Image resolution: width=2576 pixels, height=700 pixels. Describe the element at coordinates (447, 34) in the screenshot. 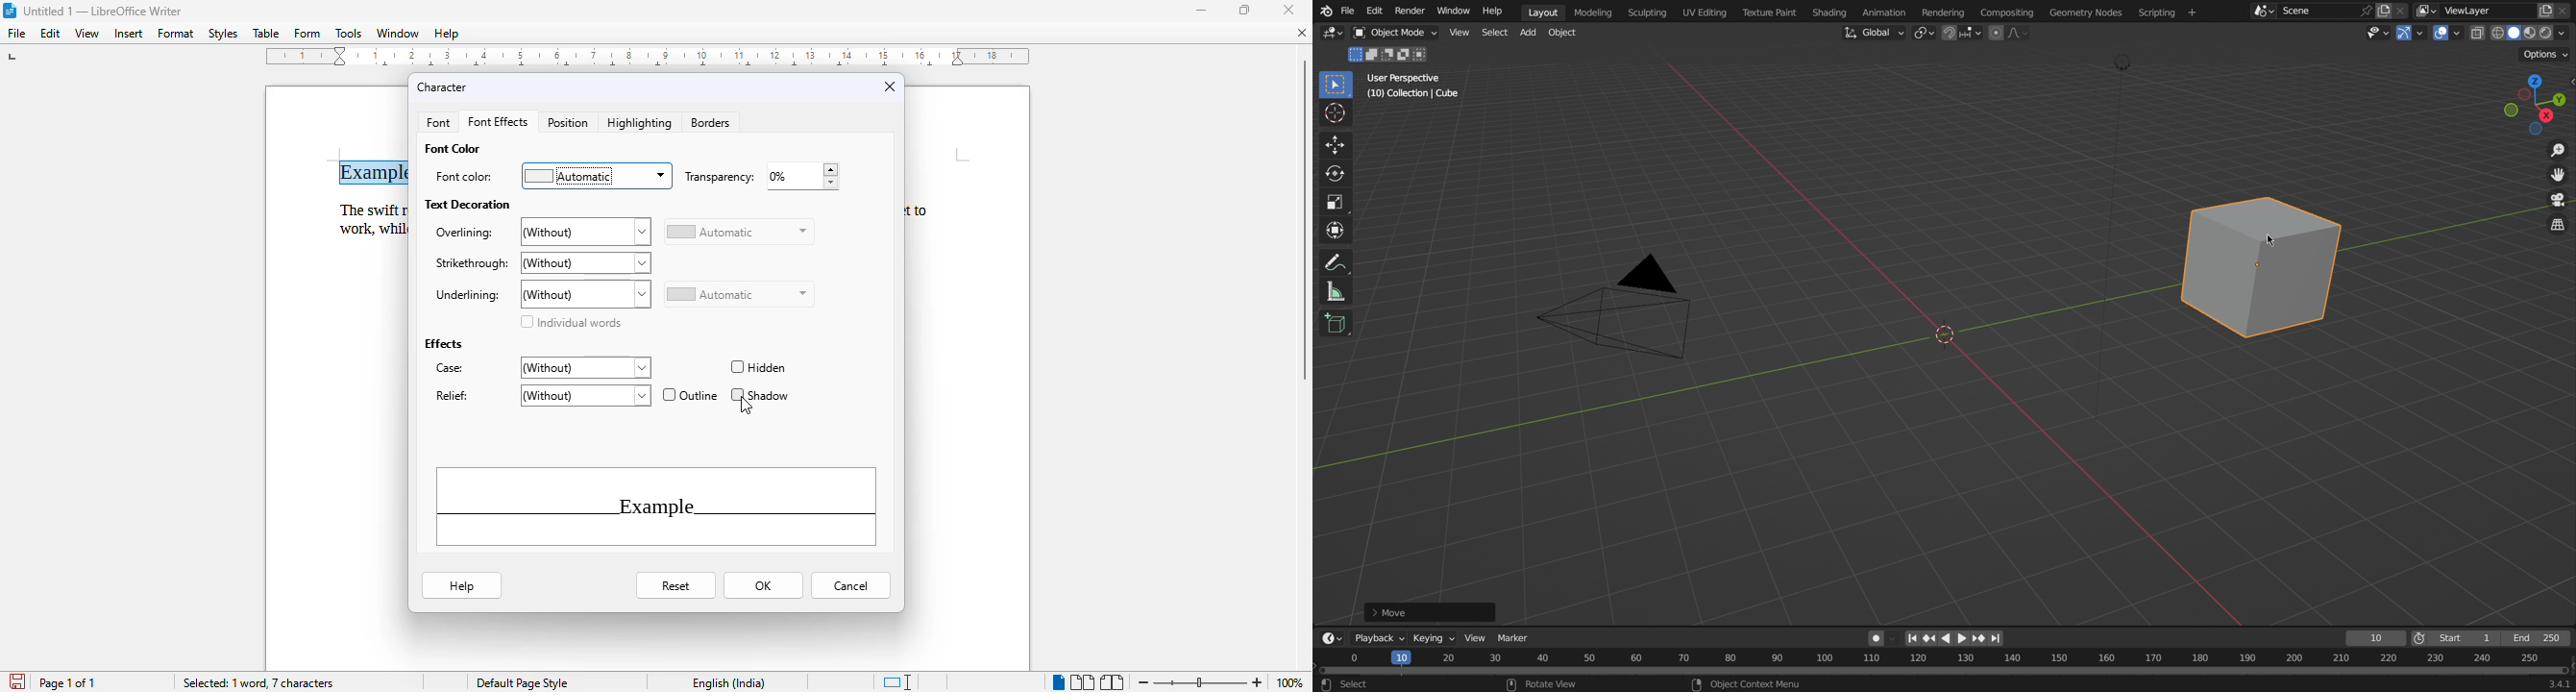

I see `help` at that location.